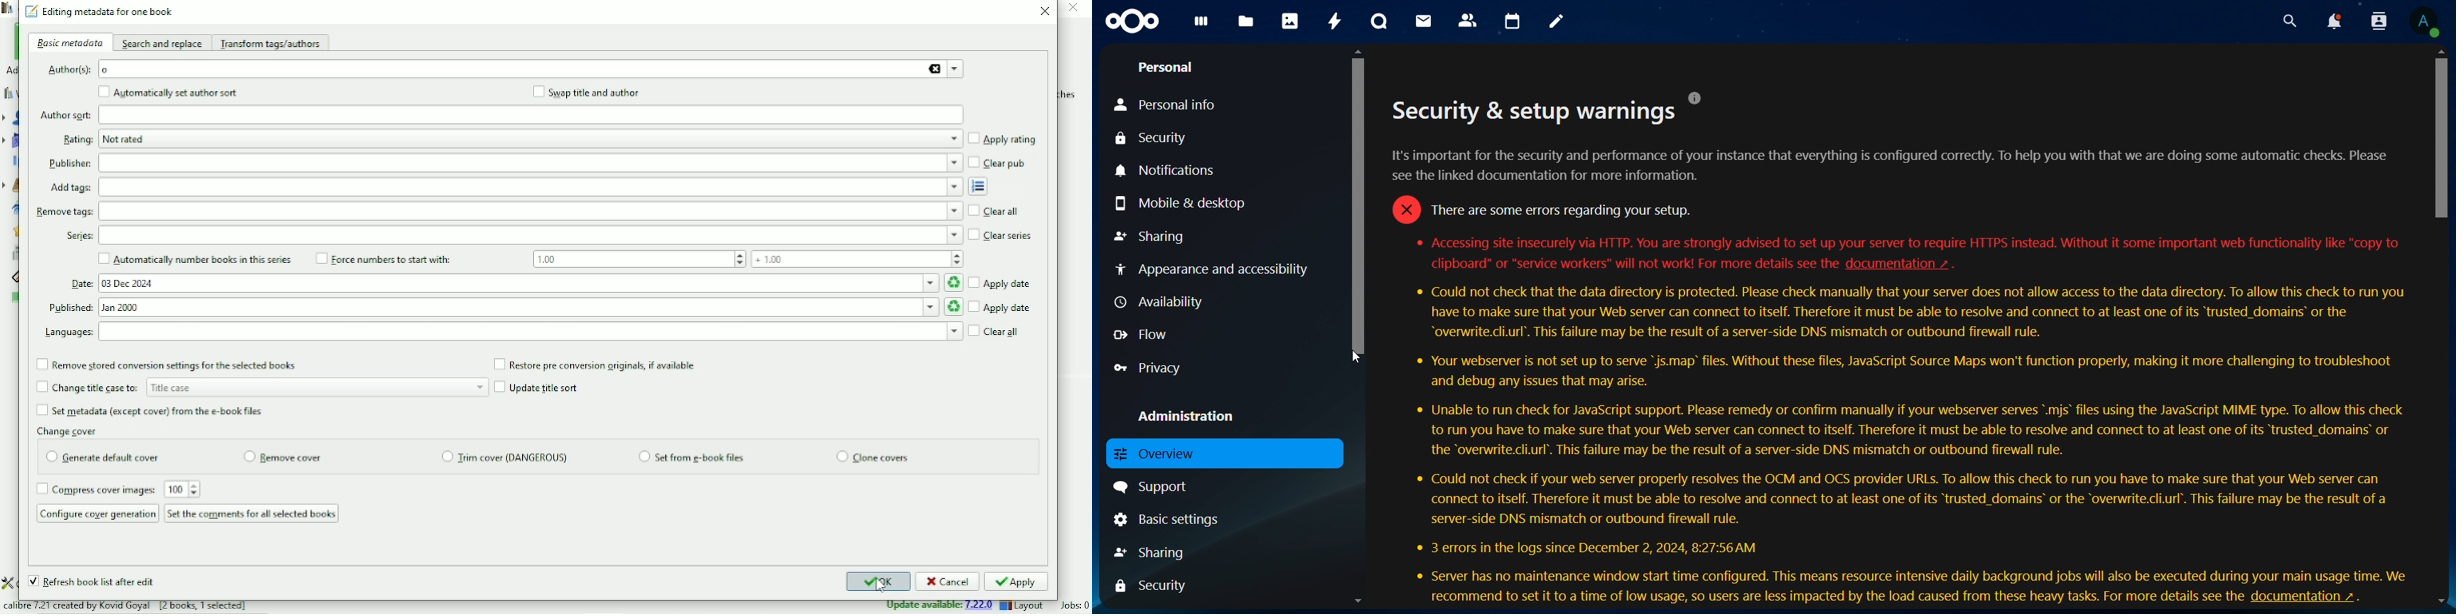  I want to click on Apply date, so click(1002, 283).